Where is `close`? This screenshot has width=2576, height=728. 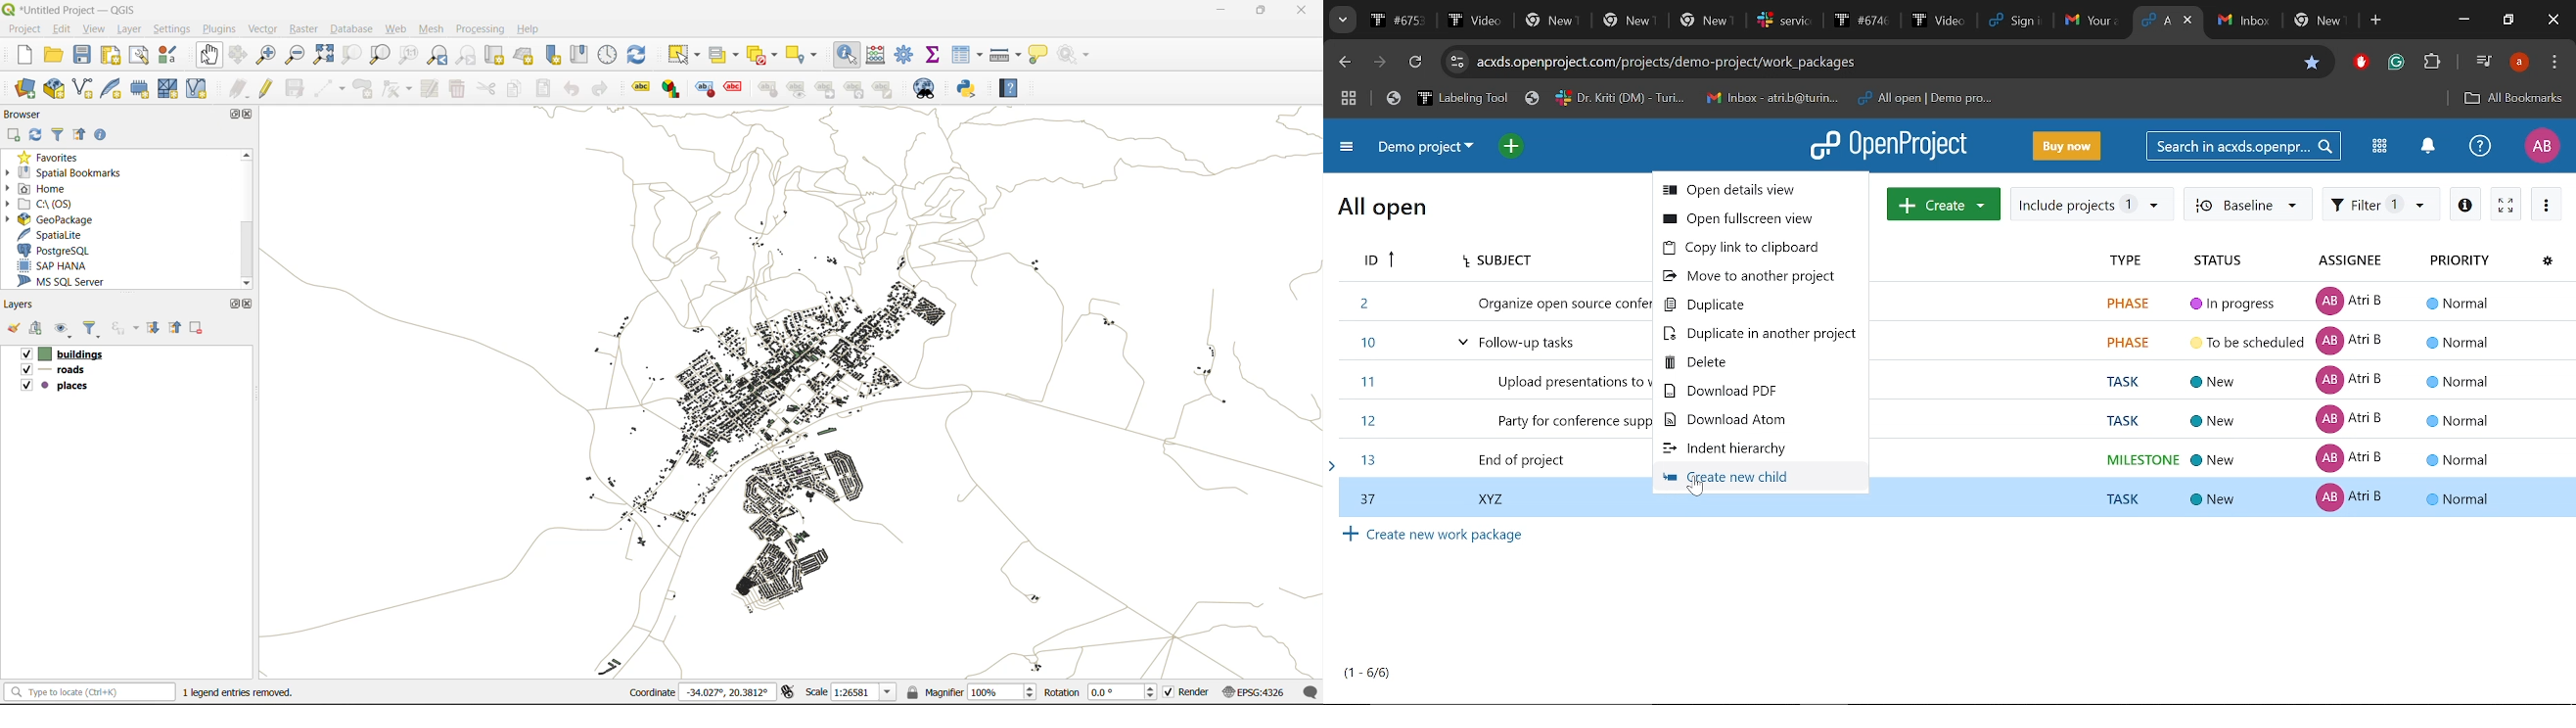 close is located at coordinates (250, 117).